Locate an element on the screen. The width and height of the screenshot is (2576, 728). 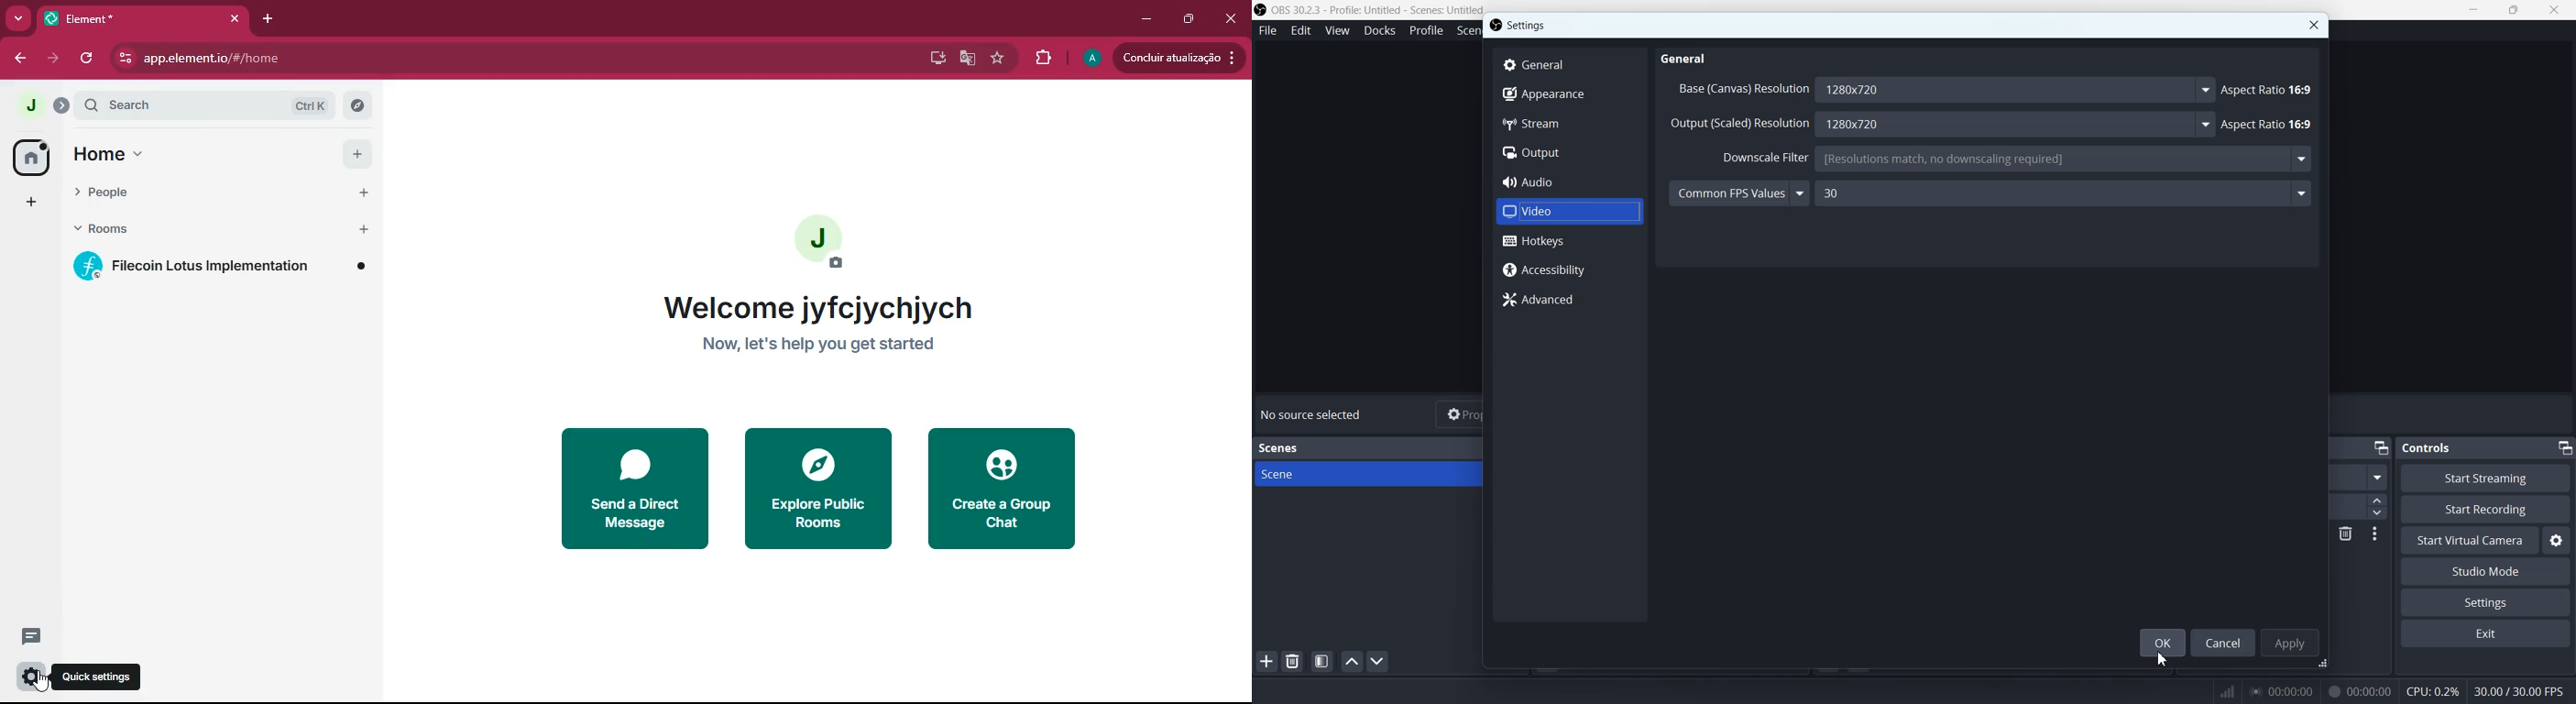
General is located at coordinates (1571, 63).